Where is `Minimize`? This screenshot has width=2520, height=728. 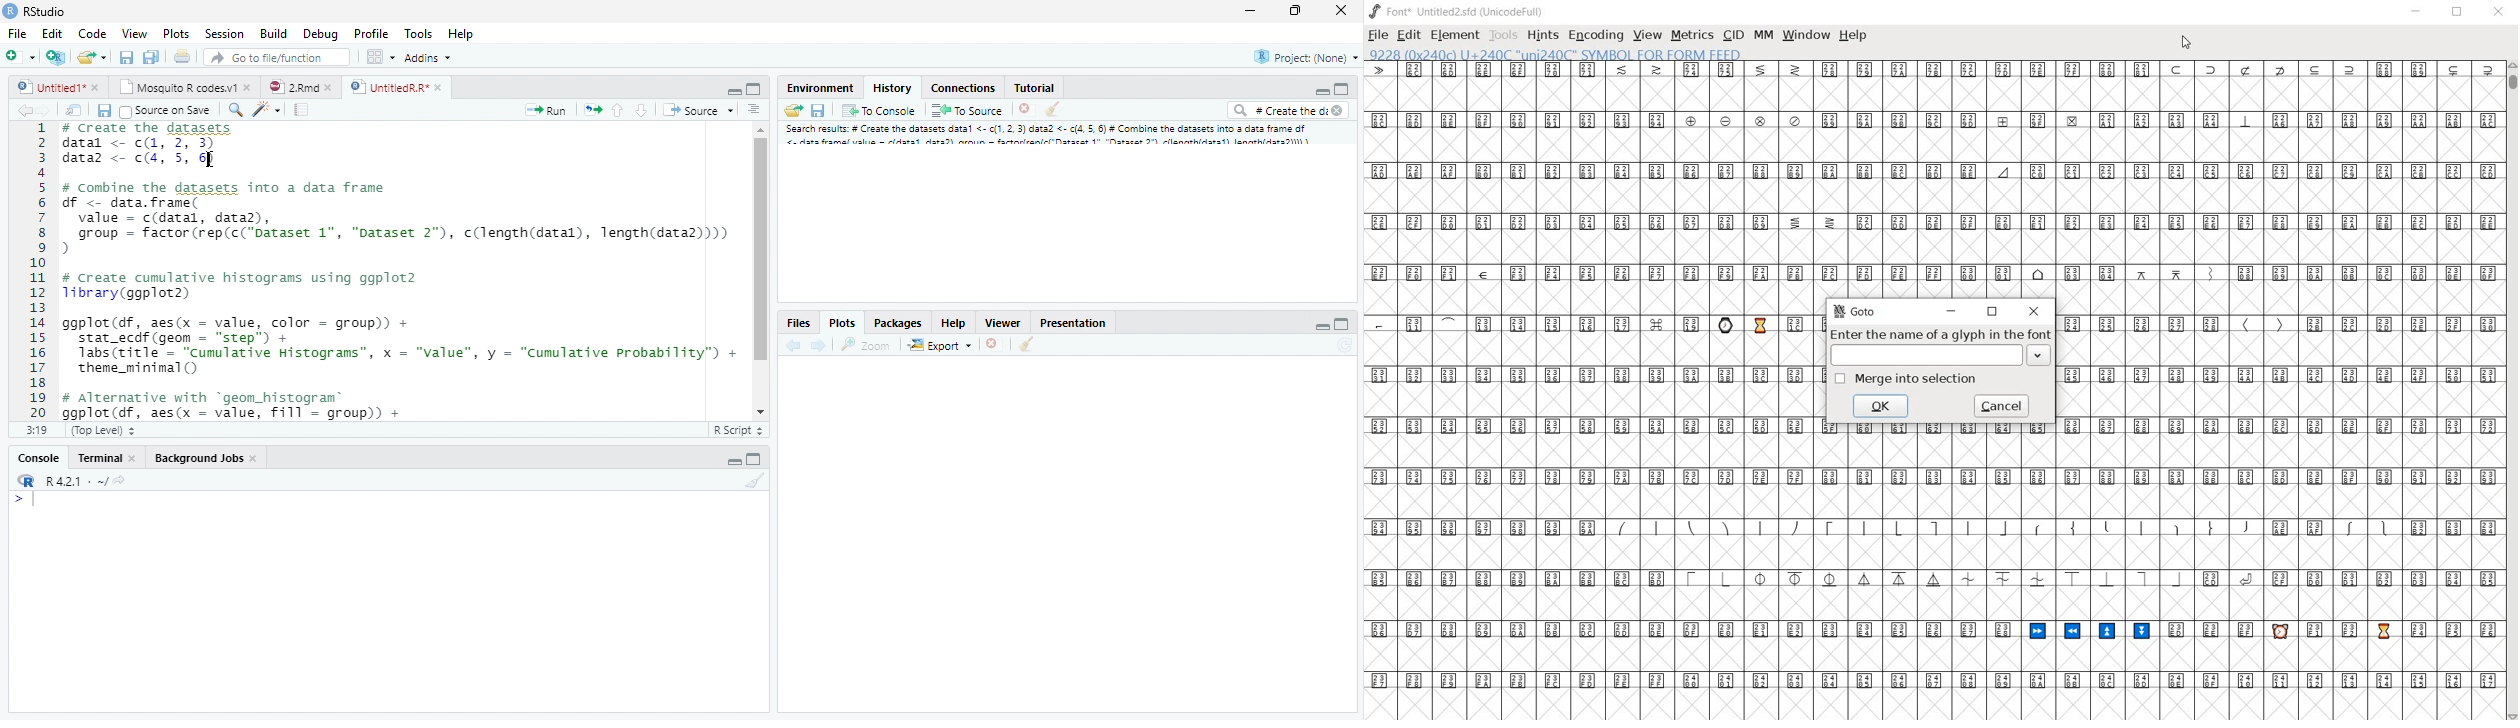 Minimize is located at coordinates (1253, 11).